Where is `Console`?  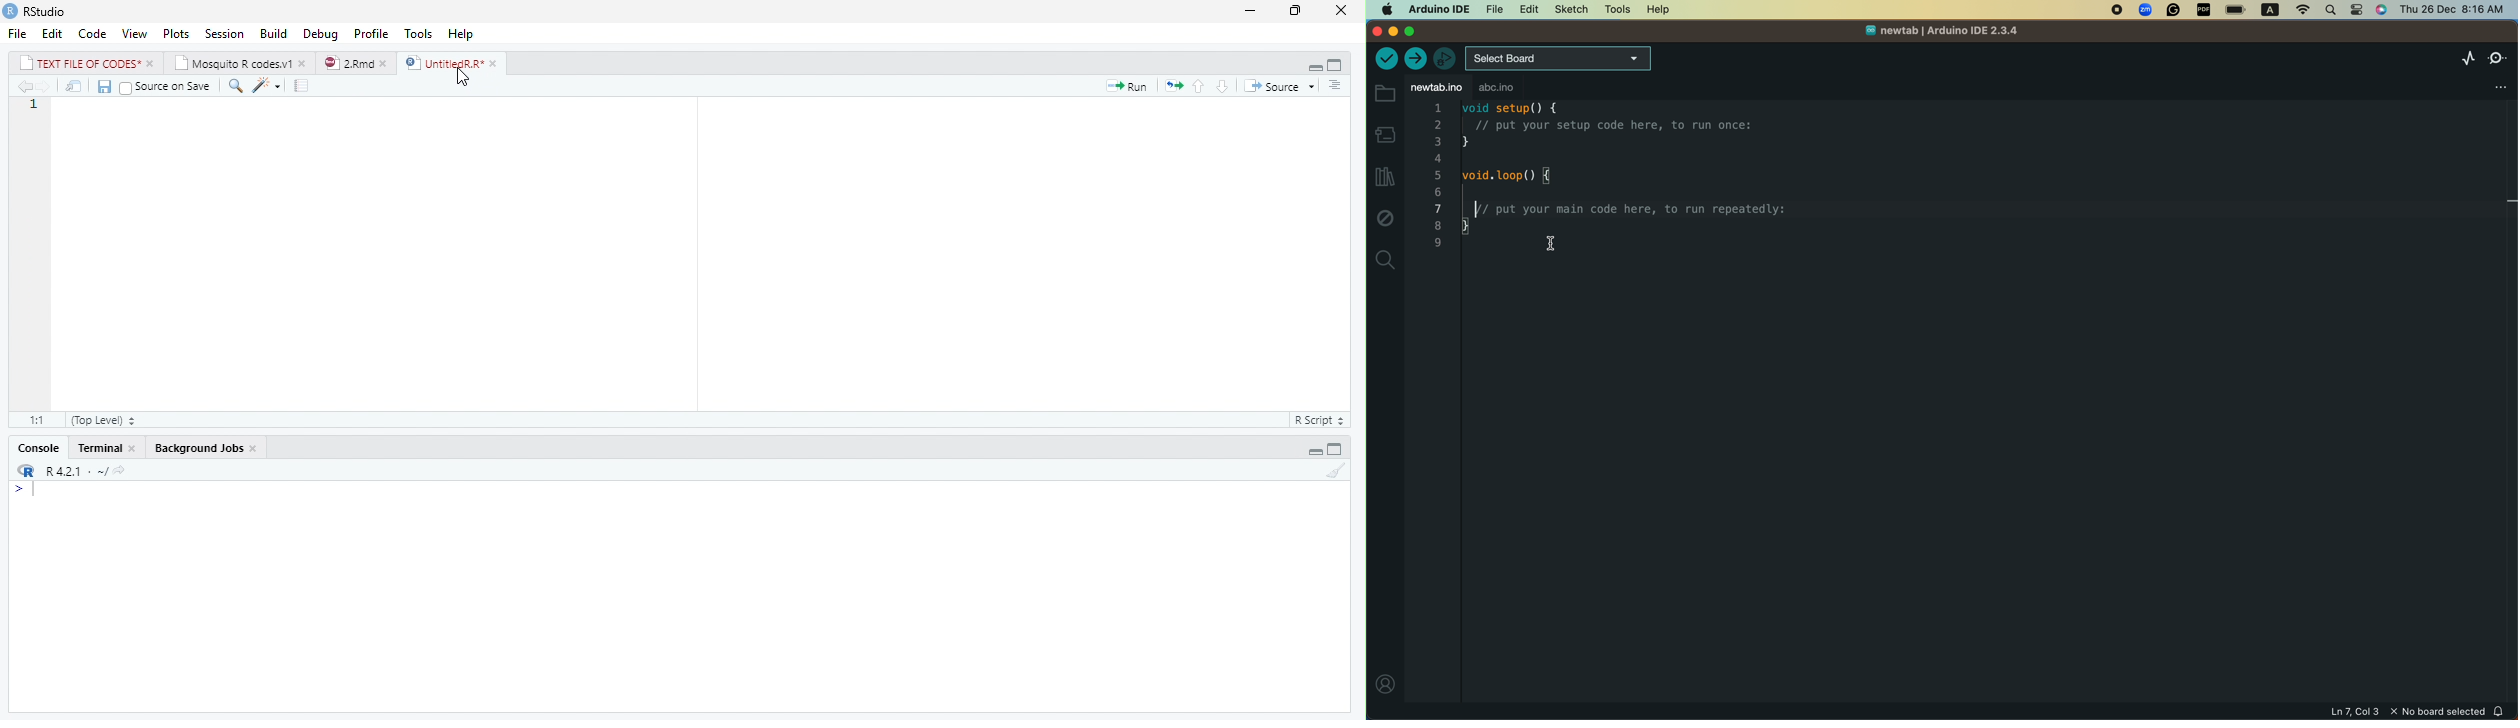 Console is located at coordinates (680, 597).